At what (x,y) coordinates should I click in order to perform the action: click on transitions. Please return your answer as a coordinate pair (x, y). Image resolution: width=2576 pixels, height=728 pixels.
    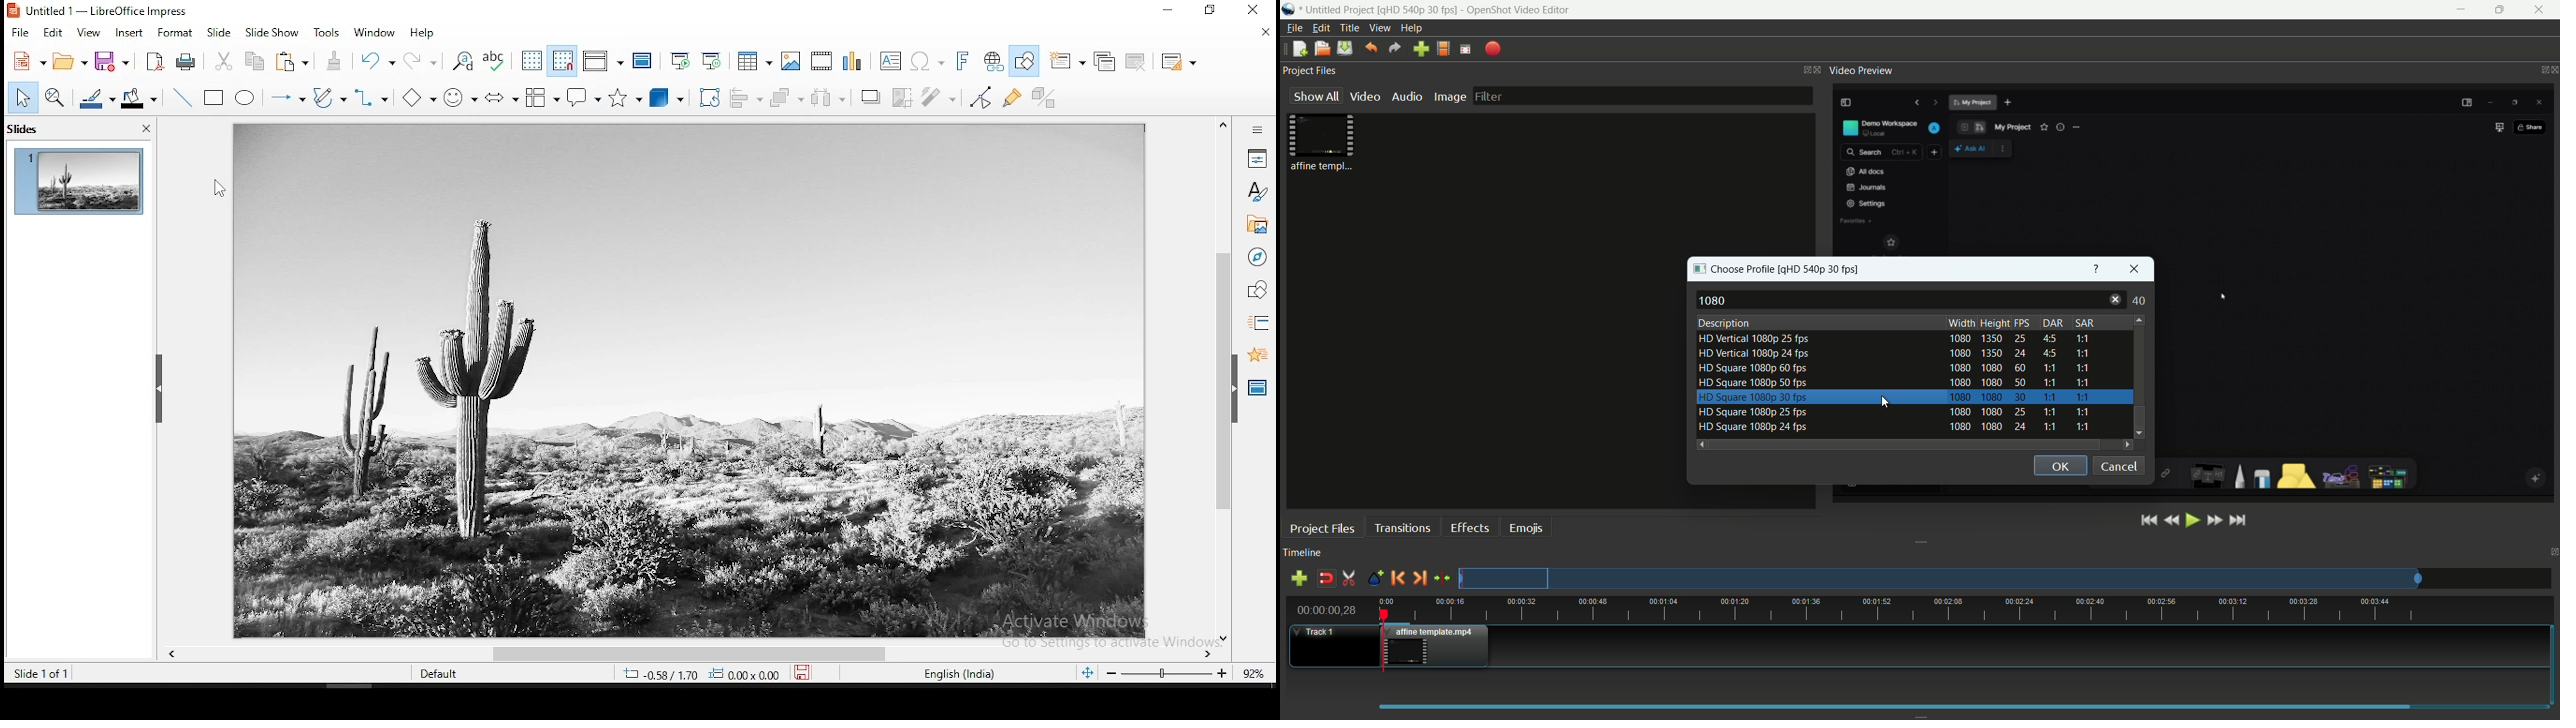
    Looking at the image, I should click on (1402, 527).